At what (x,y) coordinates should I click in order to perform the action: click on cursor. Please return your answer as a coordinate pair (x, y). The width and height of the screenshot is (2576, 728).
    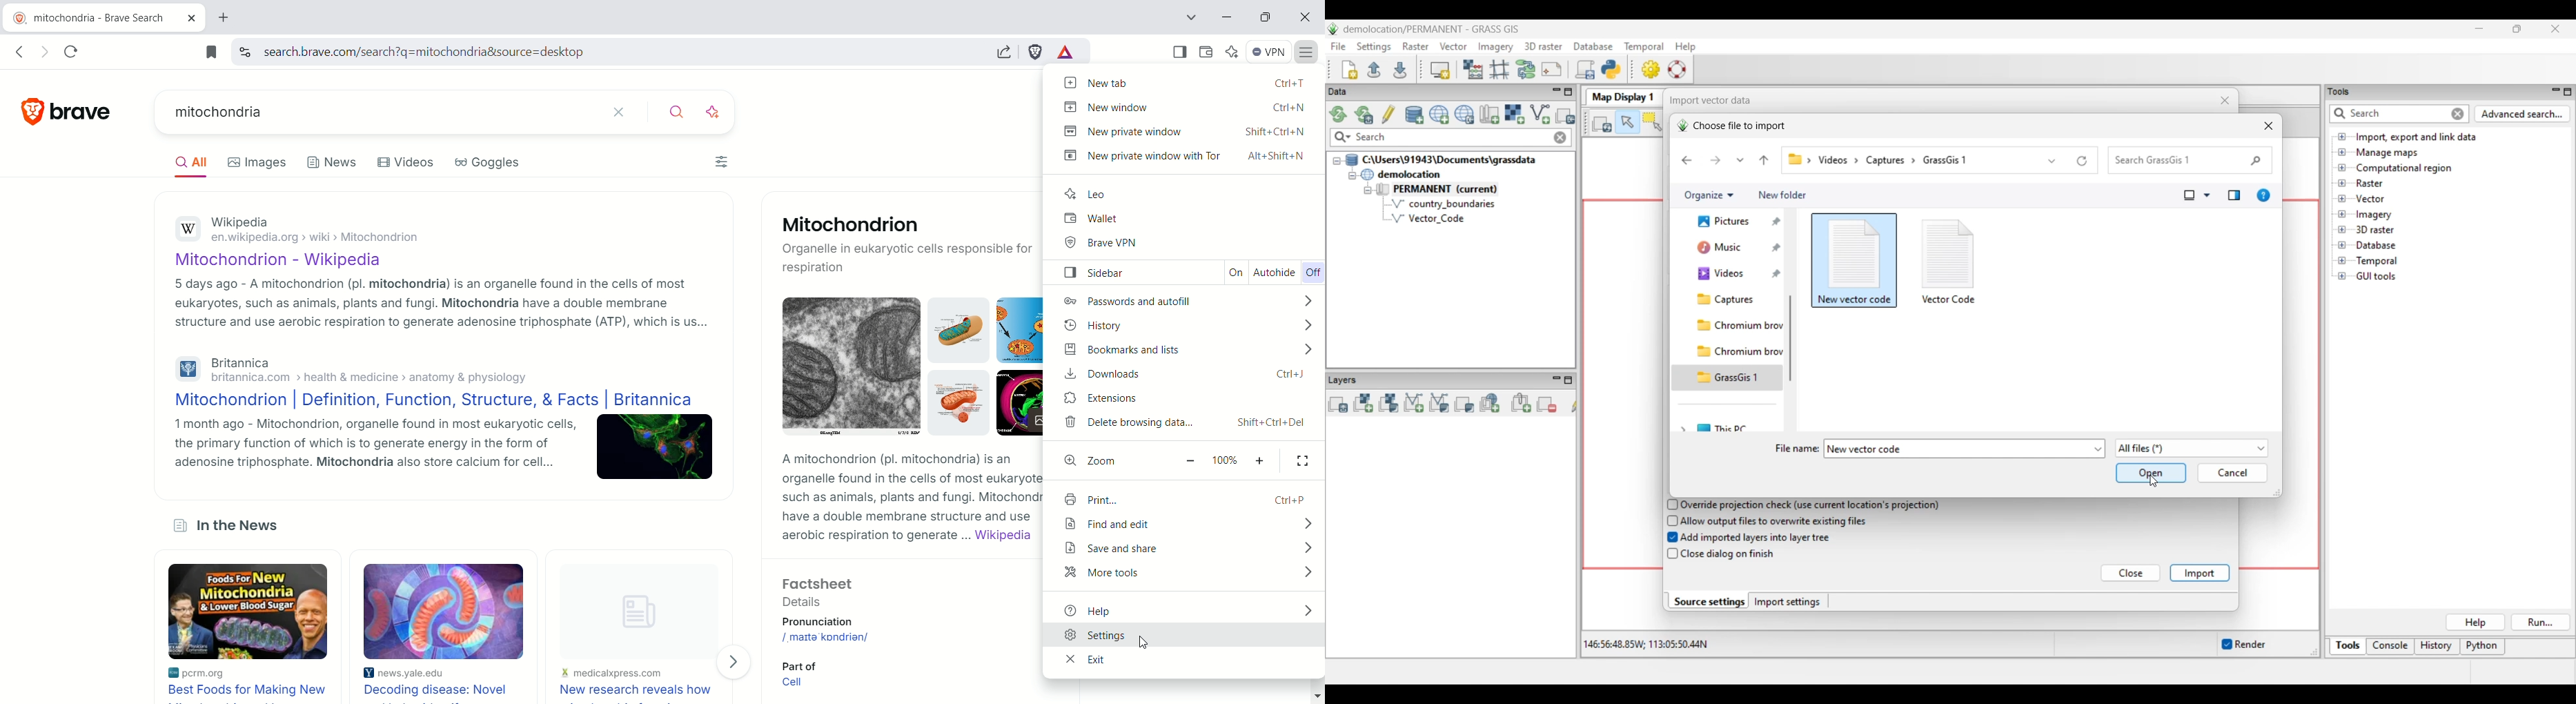
    Looking at the image, I should click on (1142, 642).